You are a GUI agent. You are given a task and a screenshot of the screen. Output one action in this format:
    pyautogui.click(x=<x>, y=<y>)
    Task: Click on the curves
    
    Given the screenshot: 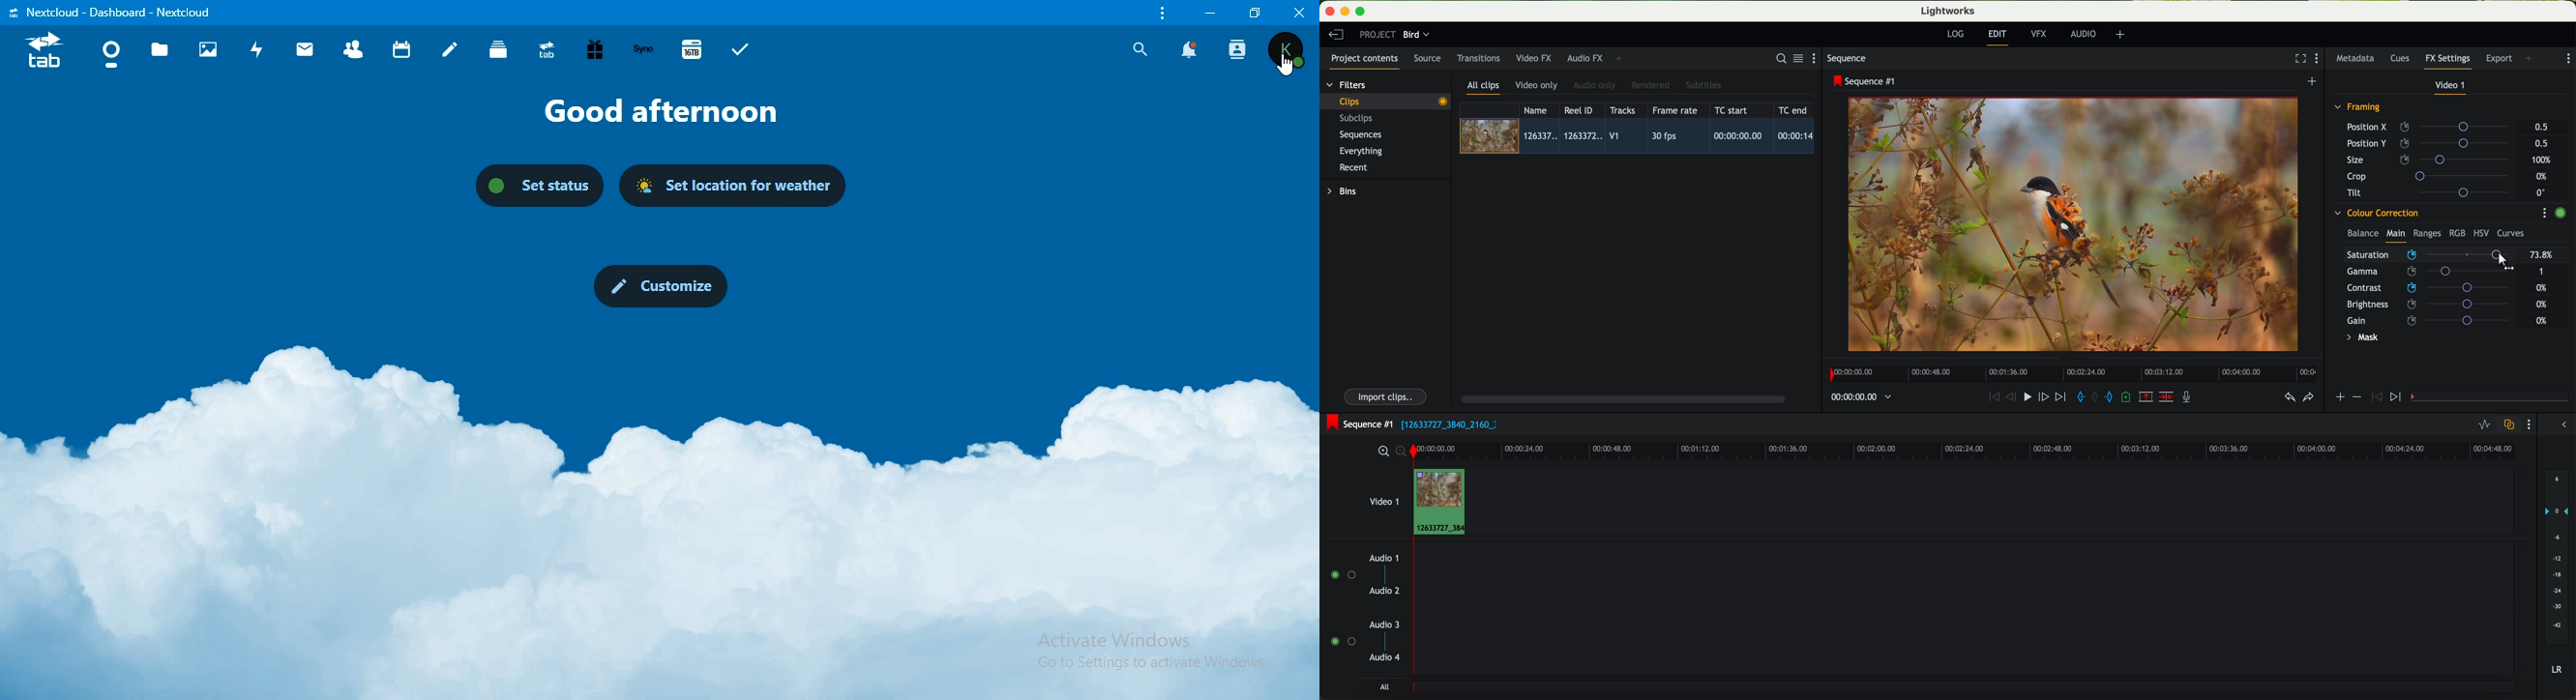 What is the action you would take?
    pyautogui.click(x=2511, y=234)
    